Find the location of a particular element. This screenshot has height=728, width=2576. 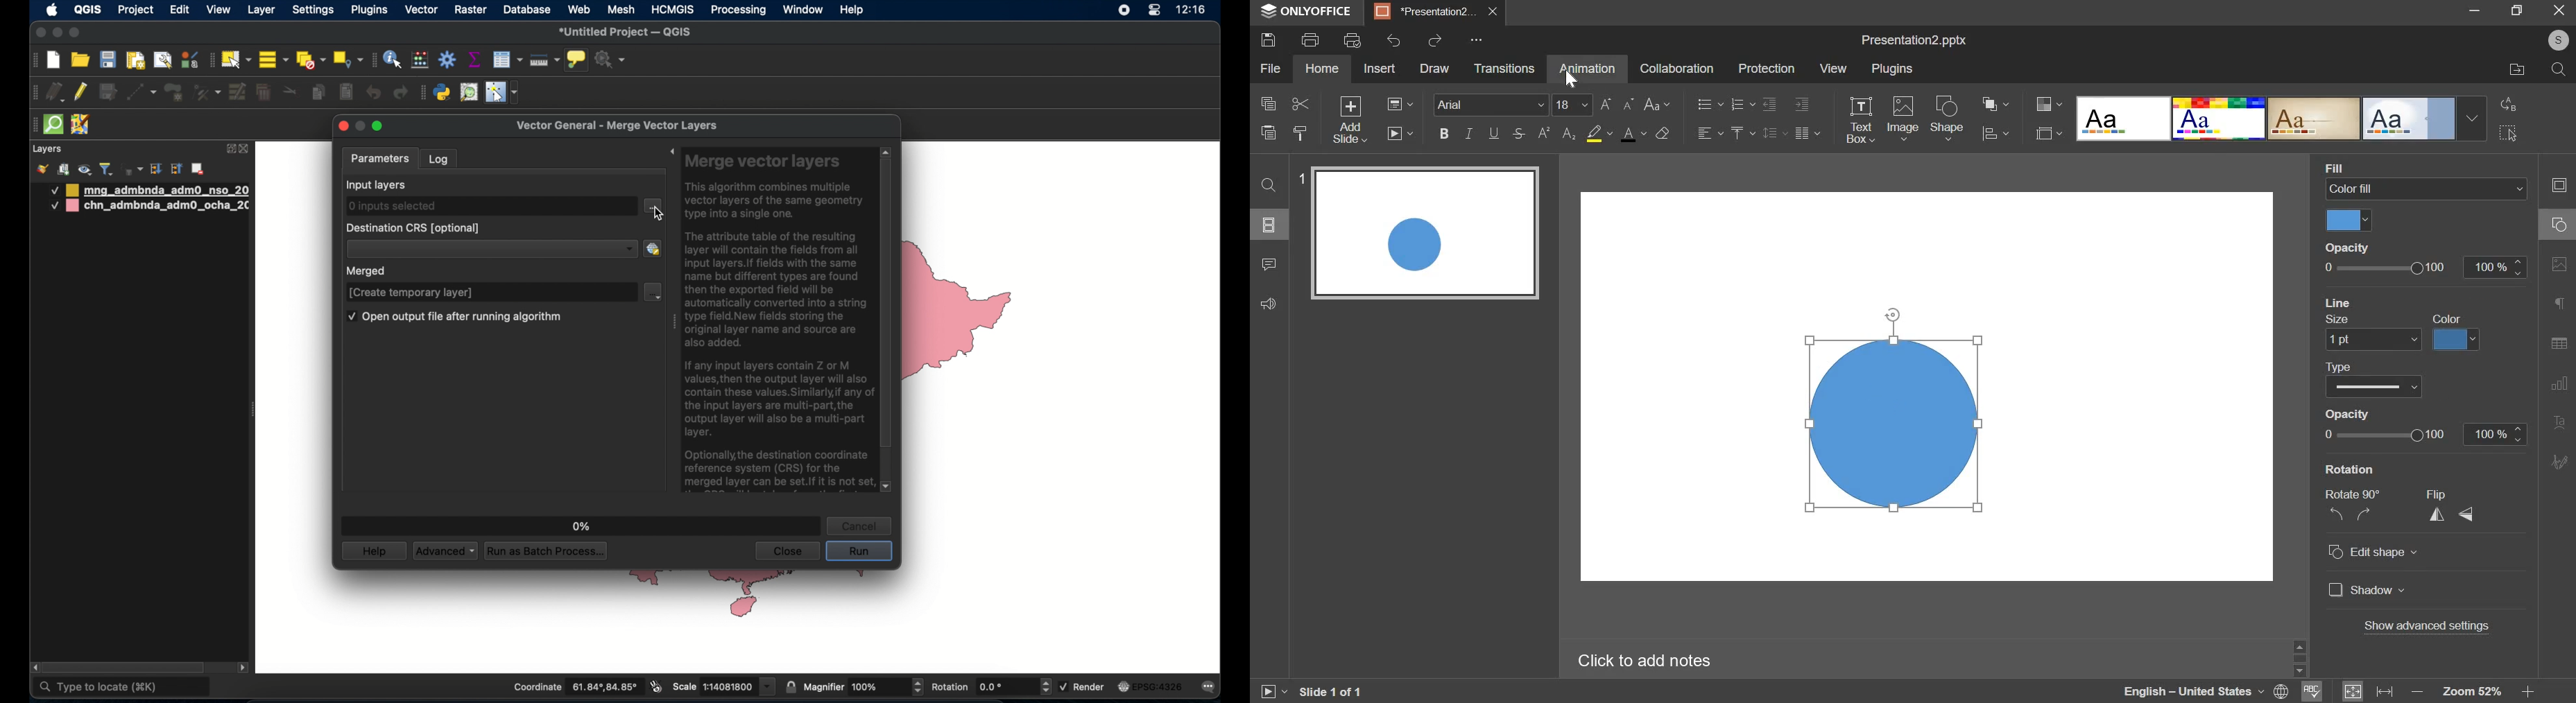

opacity is located at coordinates (2346, 322).